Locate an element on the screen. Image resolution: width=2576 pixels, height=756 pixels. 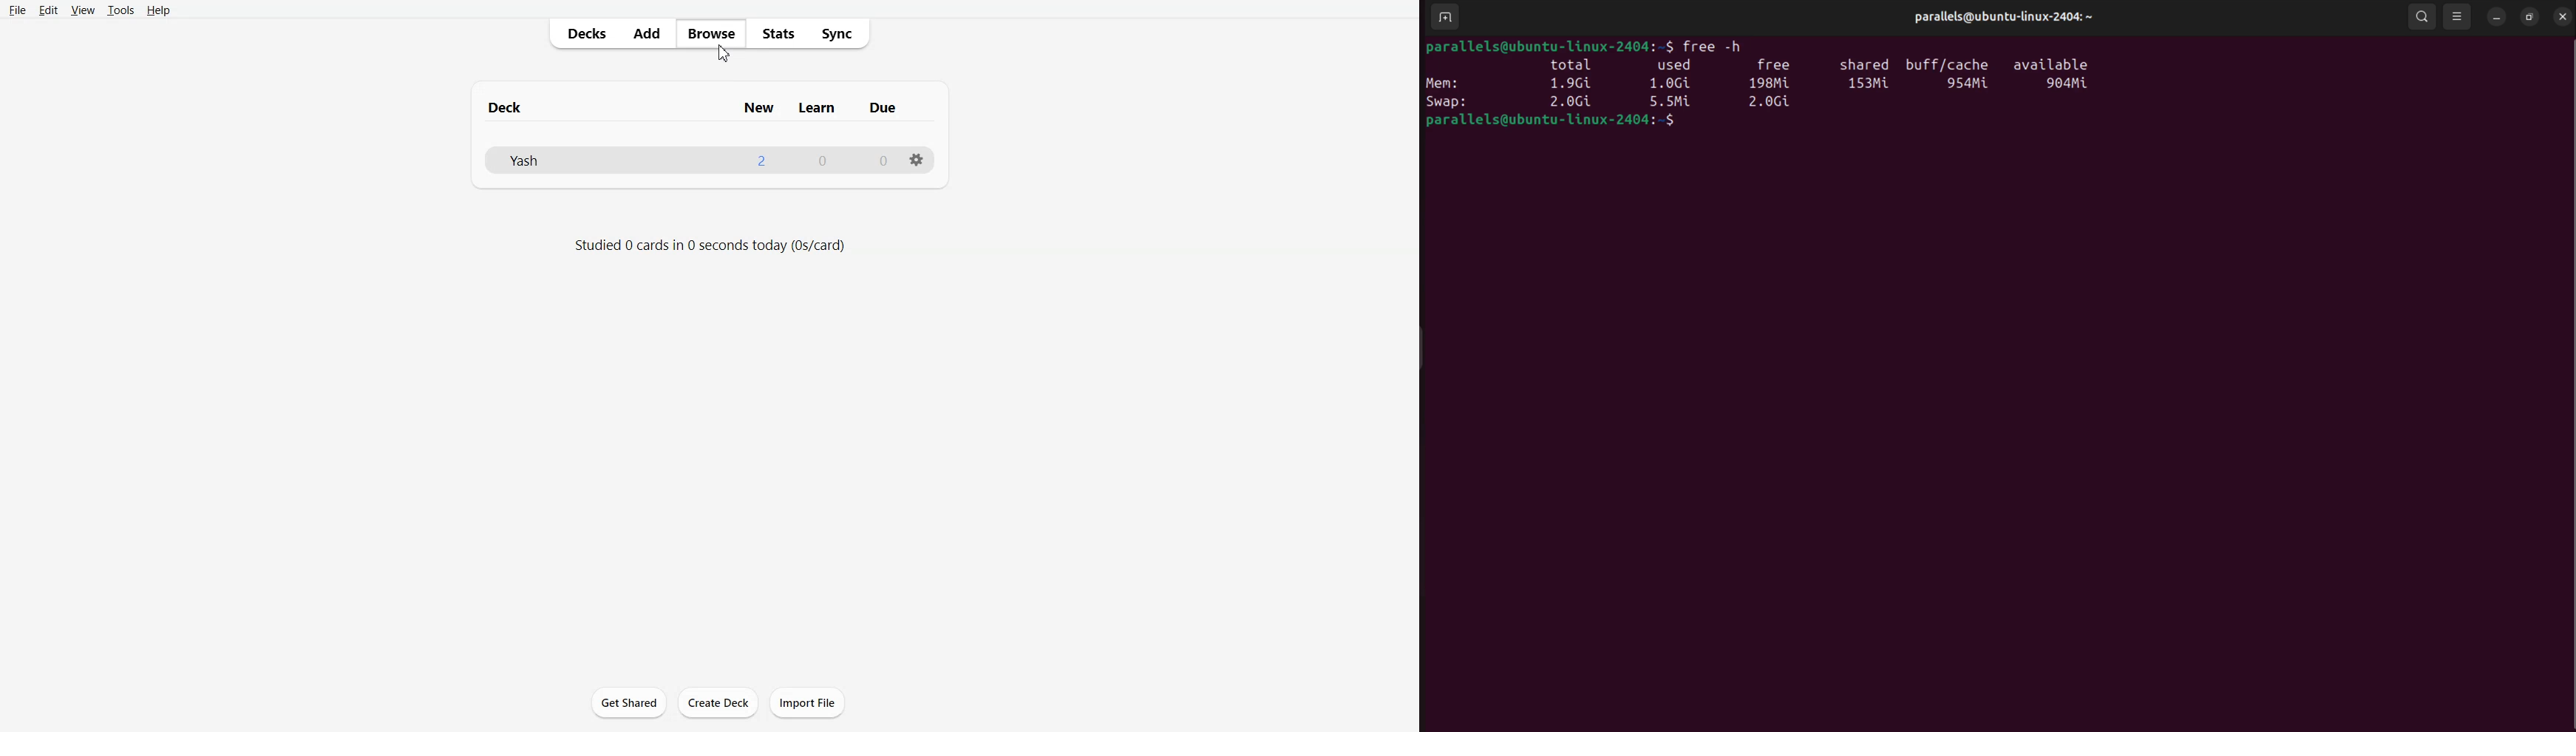
Help is located at coordinates (159, 11).